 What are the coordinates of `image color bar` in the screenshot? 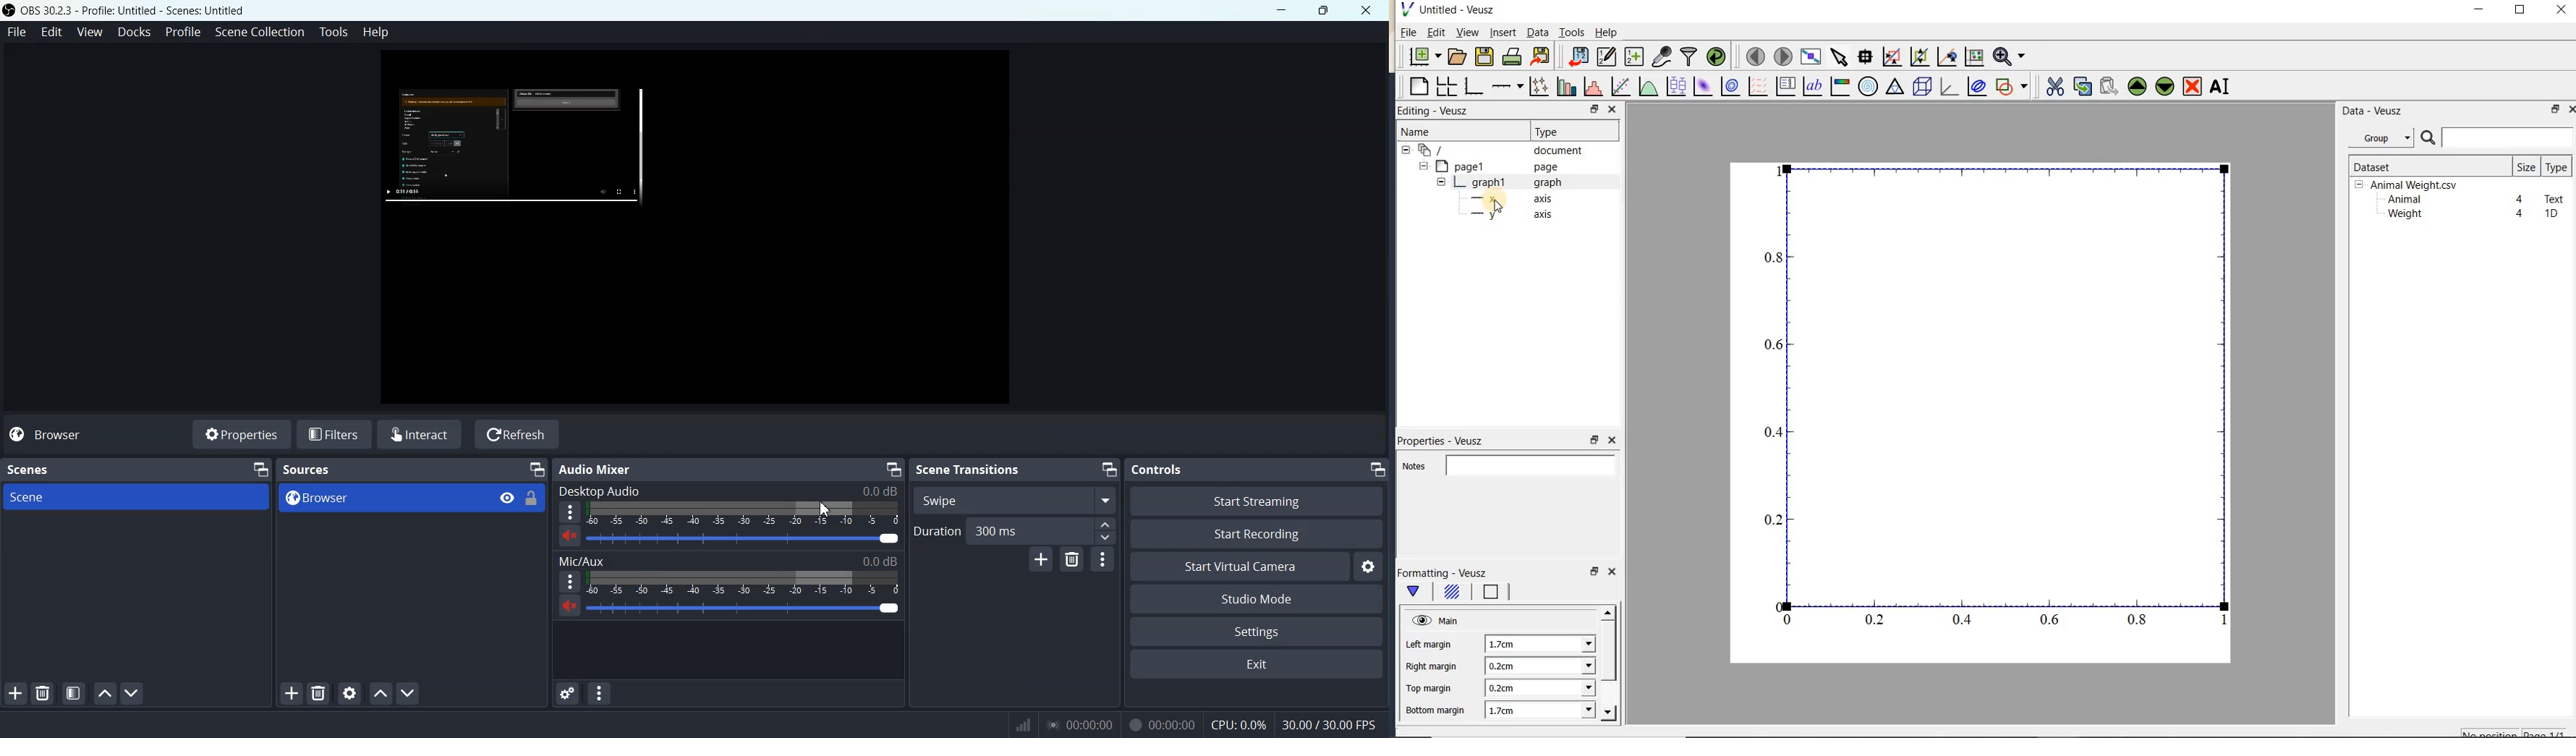 It's located at (1840, 86).